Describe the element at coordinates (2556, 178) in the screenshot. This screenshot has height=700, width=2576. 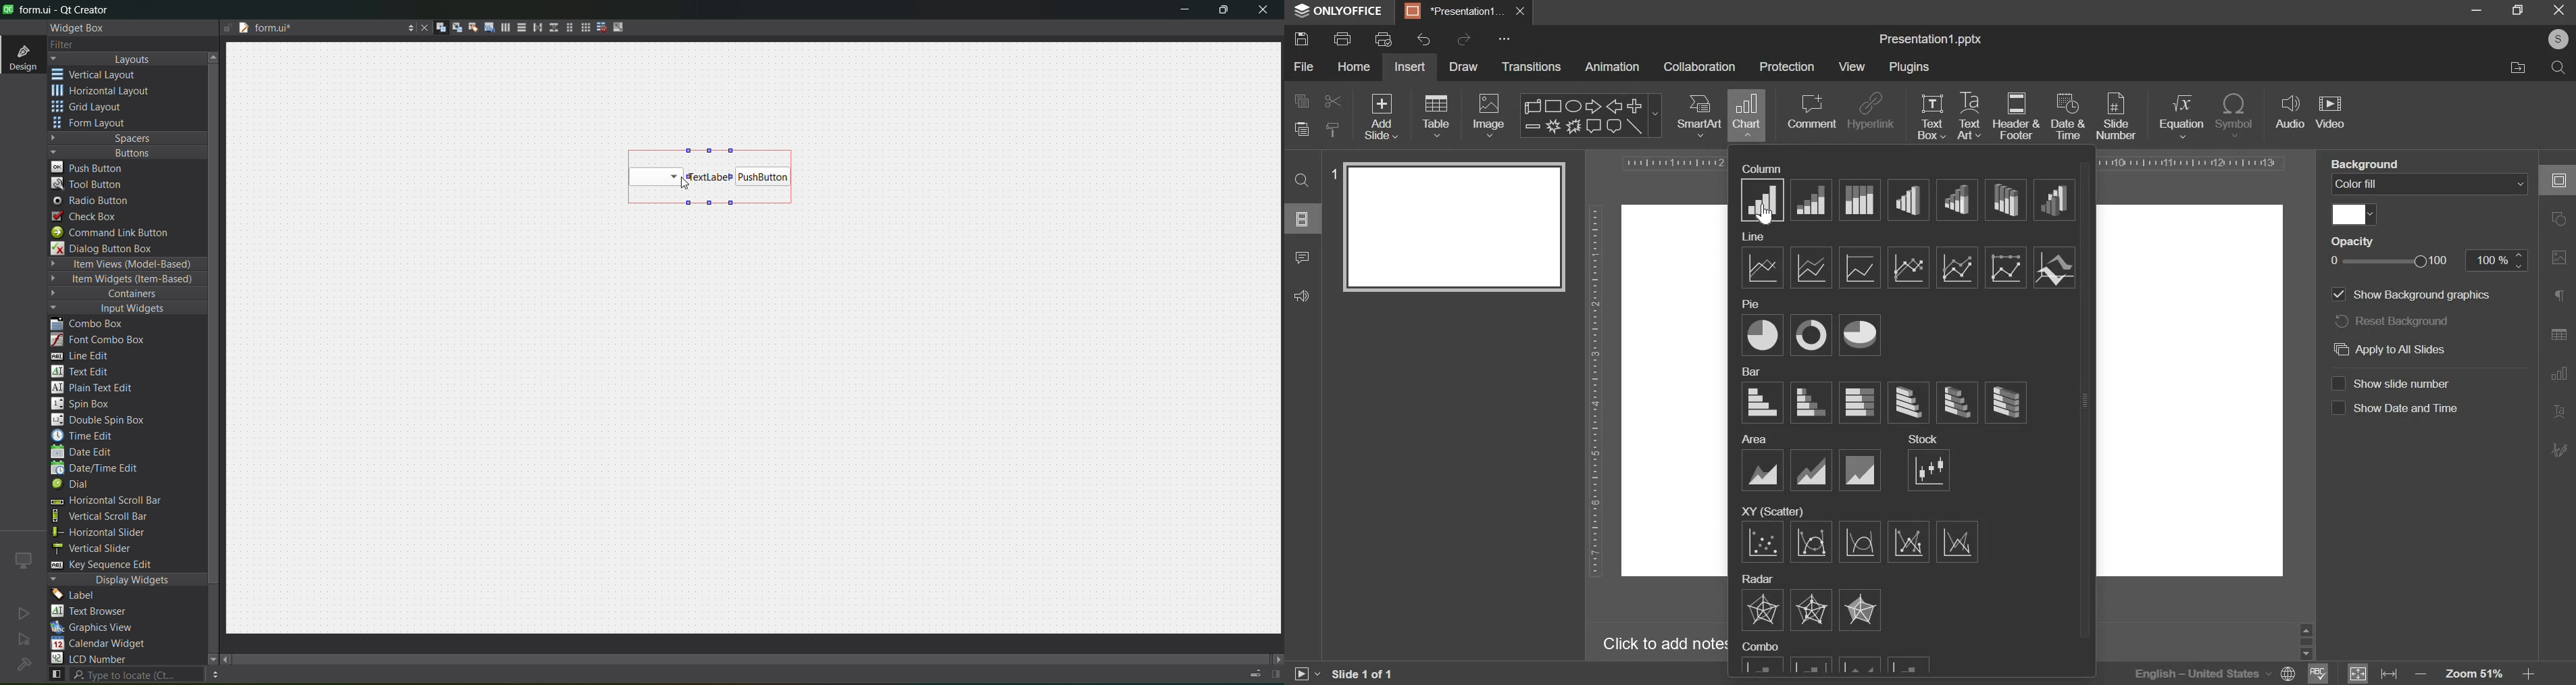
I see `slide settings` at that location.